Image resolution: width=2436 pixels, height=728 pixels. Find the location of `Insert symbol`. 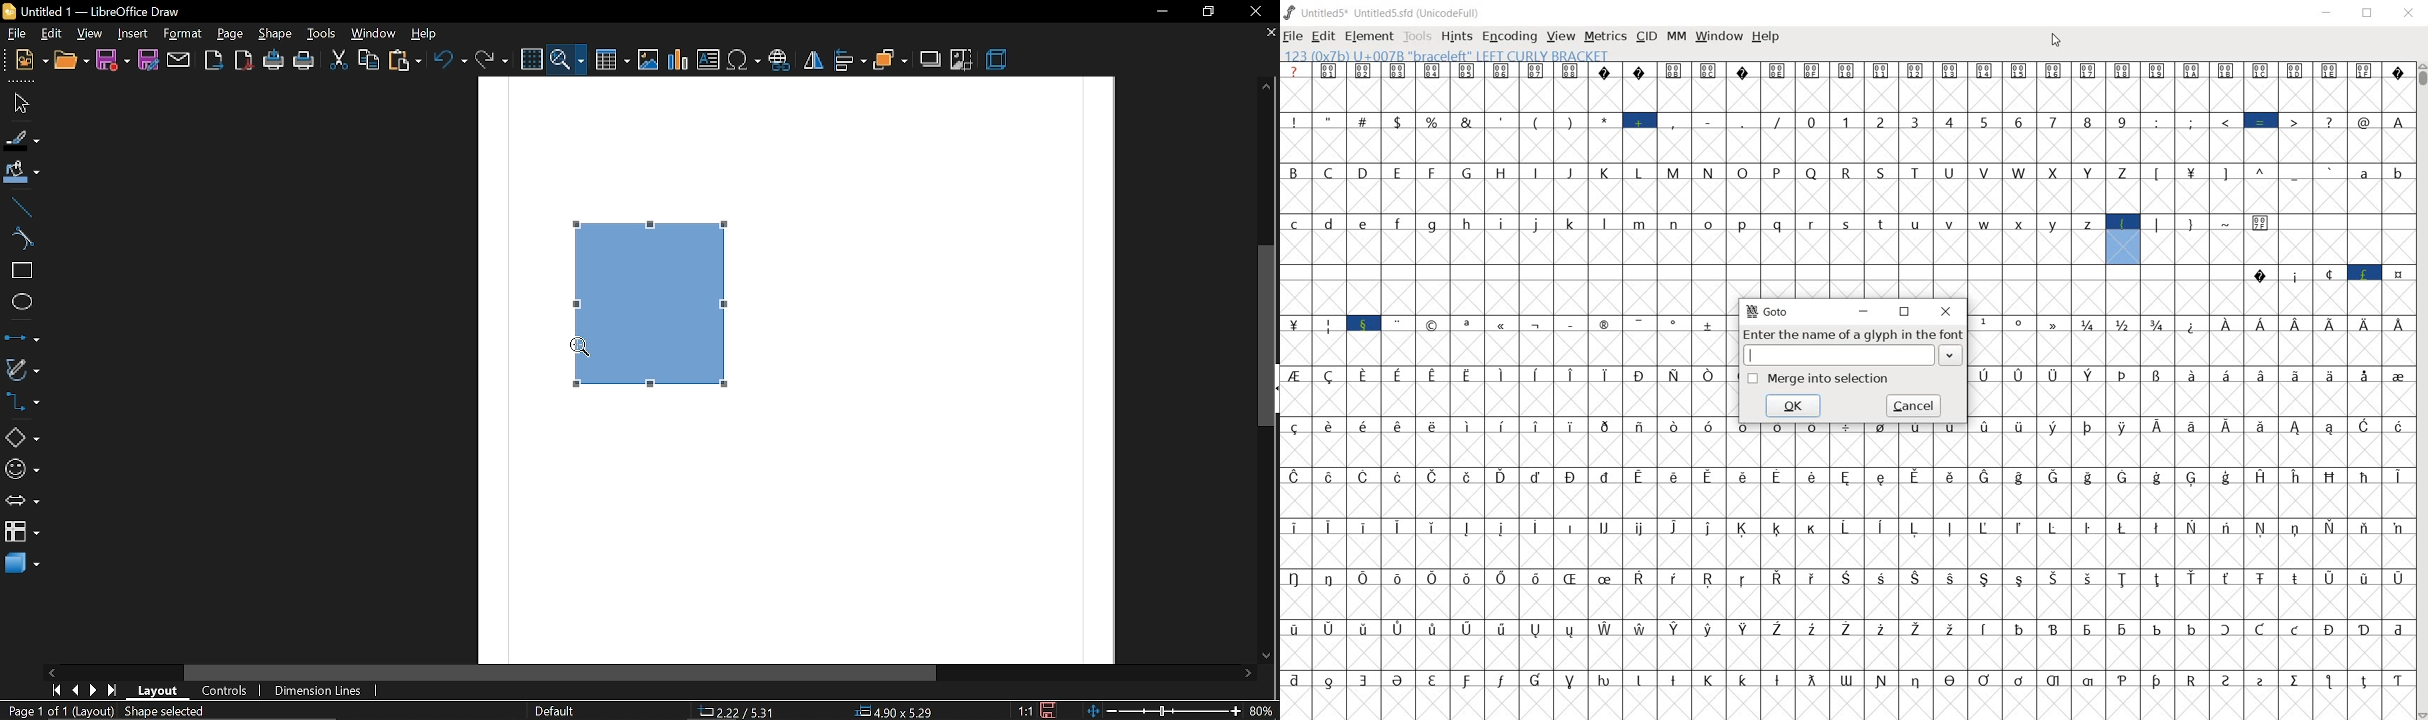

Insert symbol is located at coordinates (745, 60).